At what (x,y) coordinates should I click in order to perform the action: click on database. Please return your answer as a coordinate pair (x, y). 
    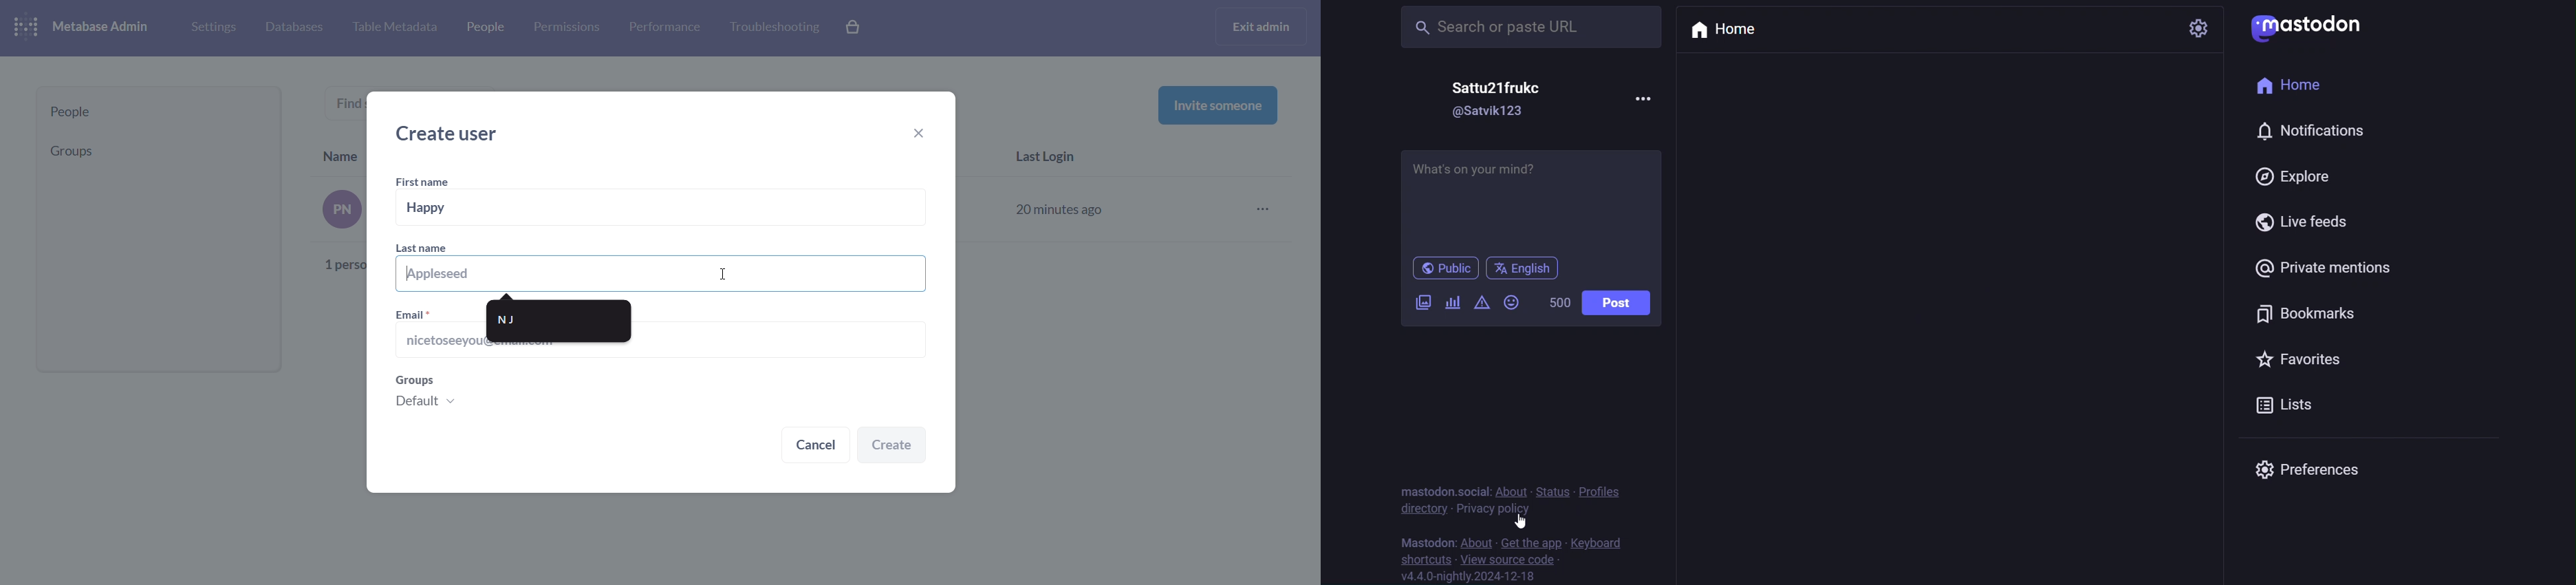
    Looking at the image, I should click on (292, 28).